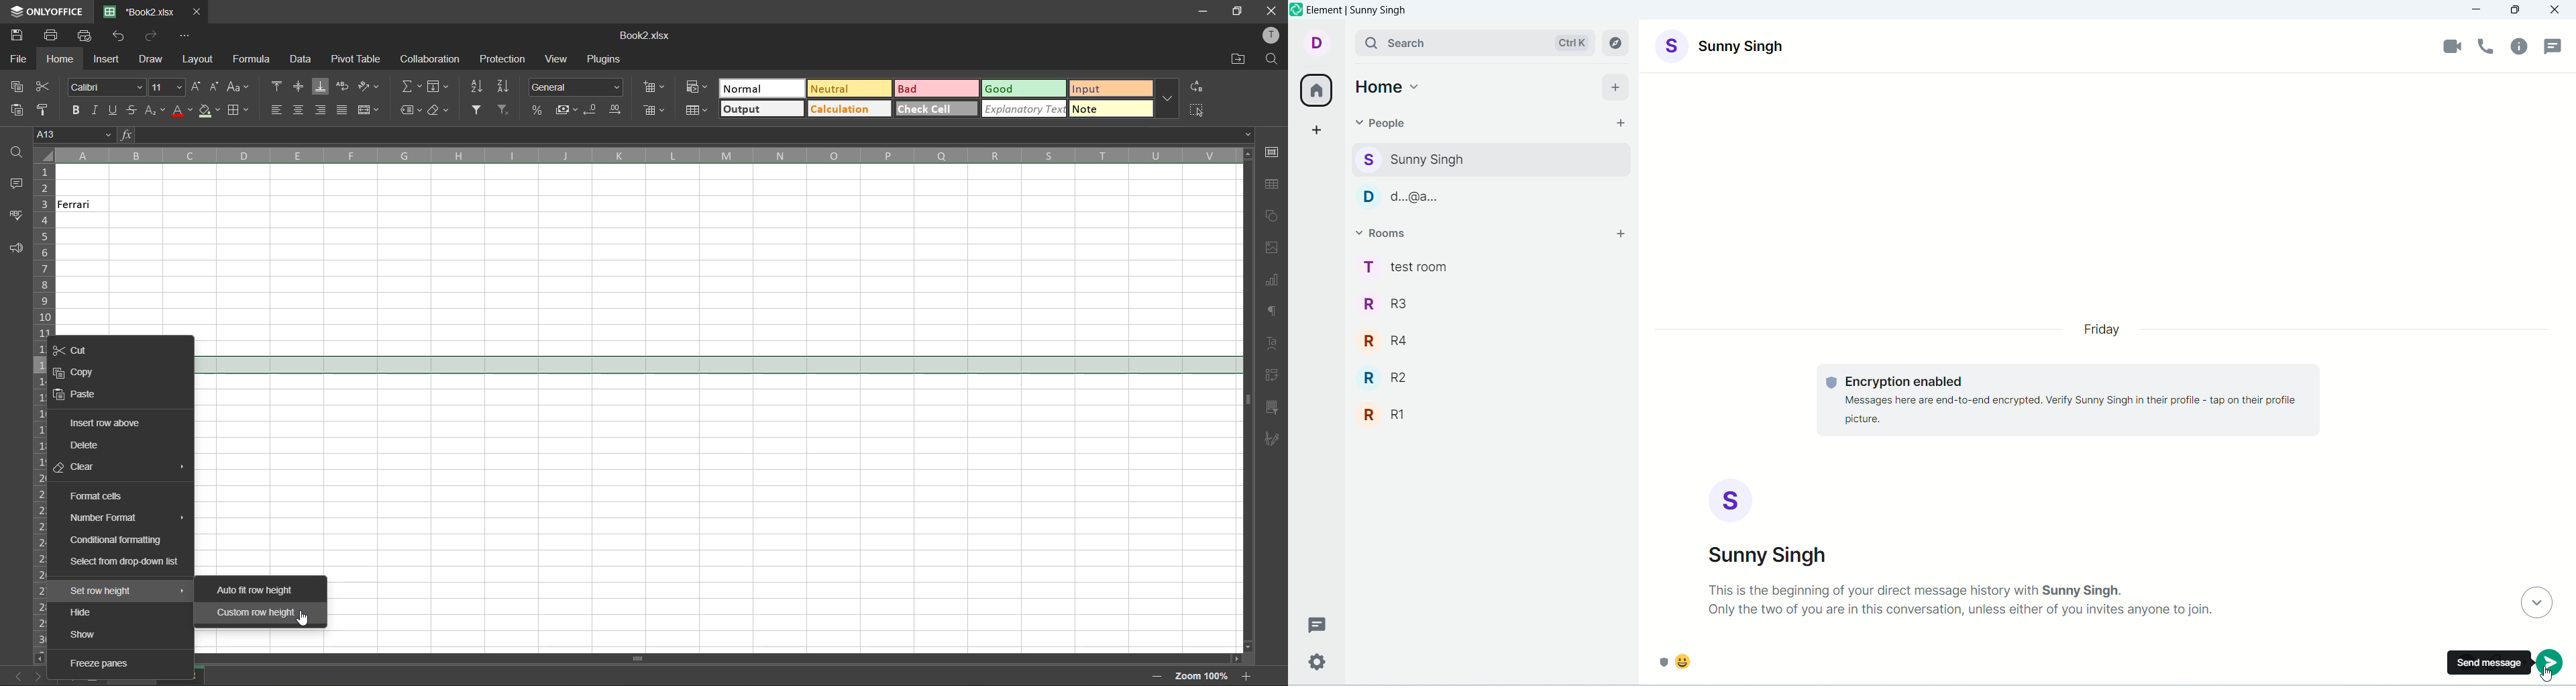 The image size is (2576, 700). Describe the element at coordinates (85, 205) in the screenshot. I see `Ferrari` at that location.